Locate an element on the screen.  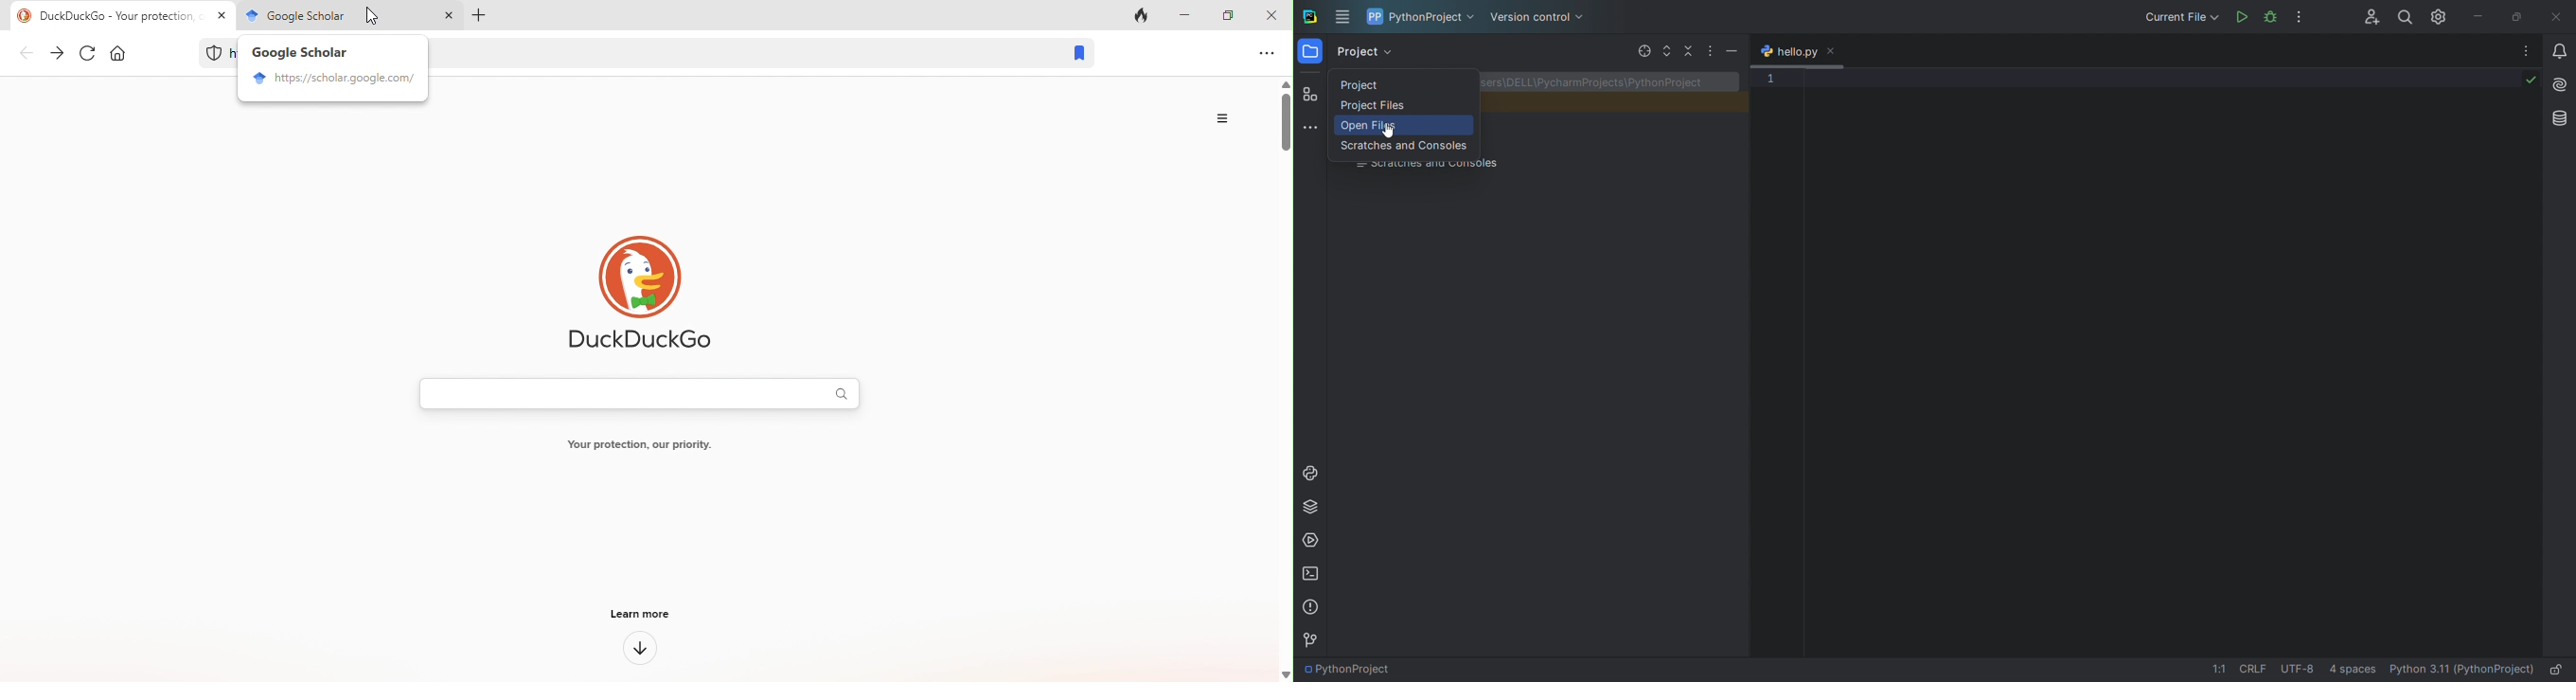
close is located at coordinates (1274, 14).